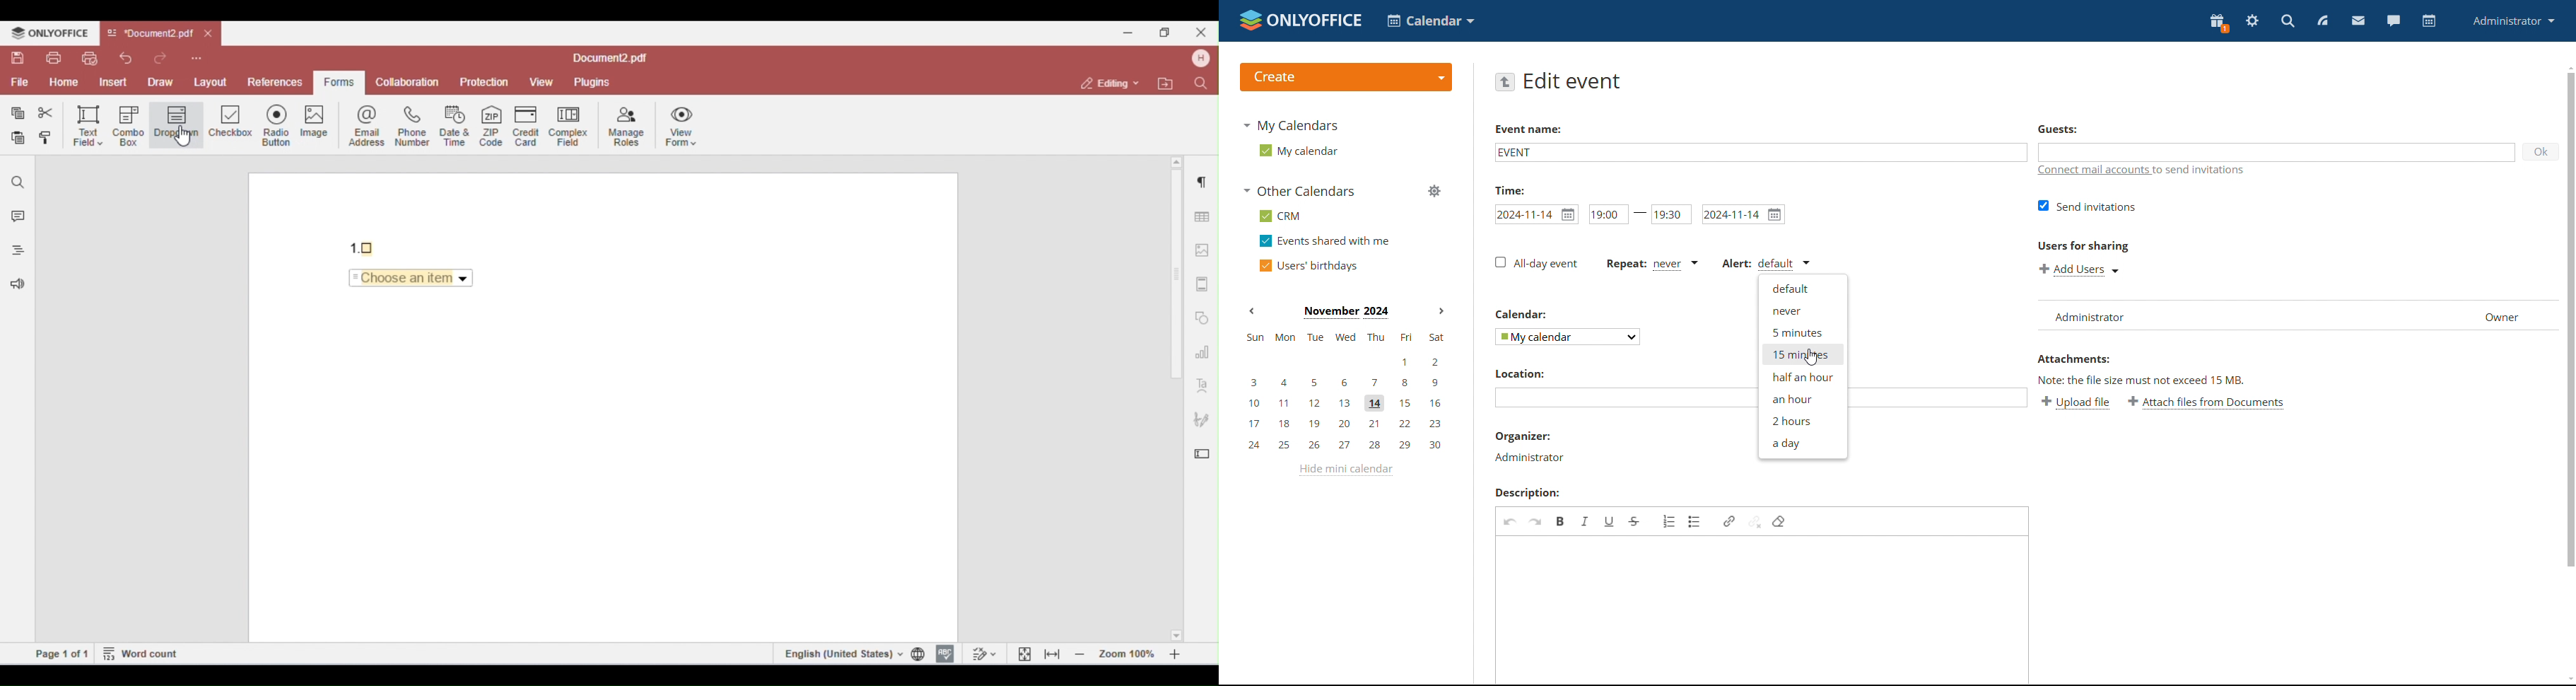  What do you see at coordinates (2541, 152) in the screenshot?
I see `ok` at bounding box center [2541, 152].